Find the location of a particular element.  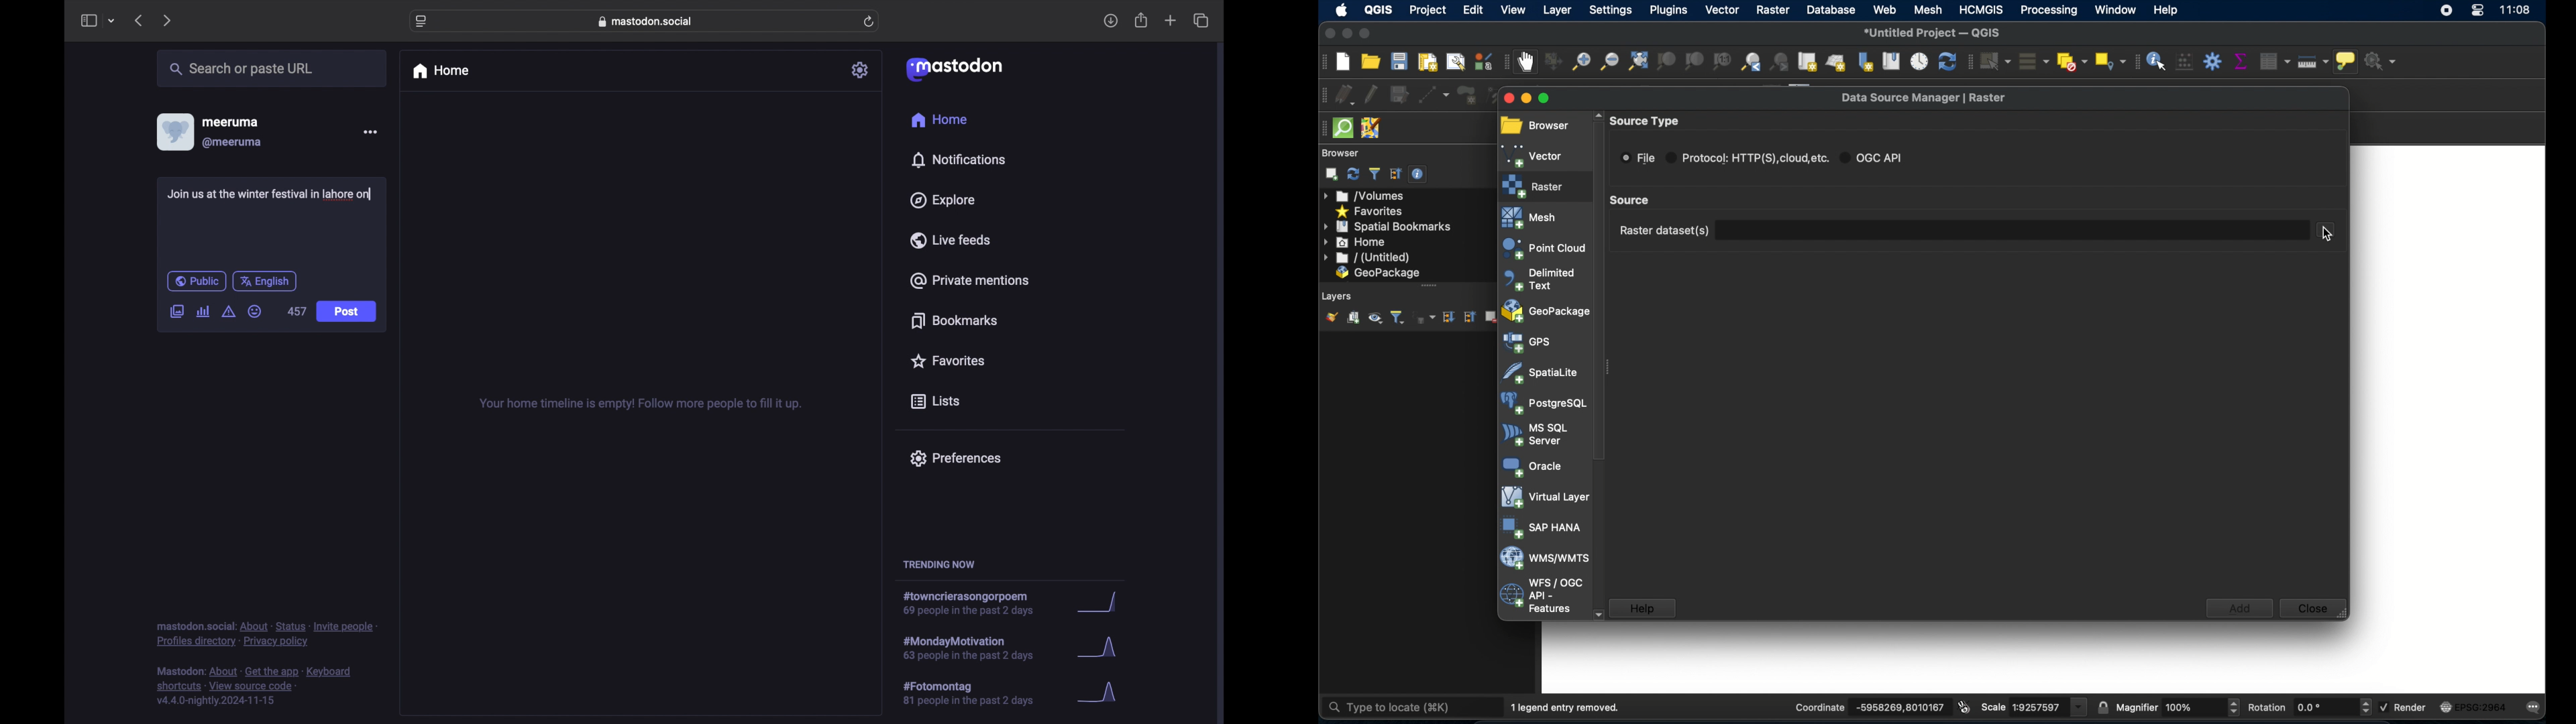

graph is located at coordinates (1101, 603).